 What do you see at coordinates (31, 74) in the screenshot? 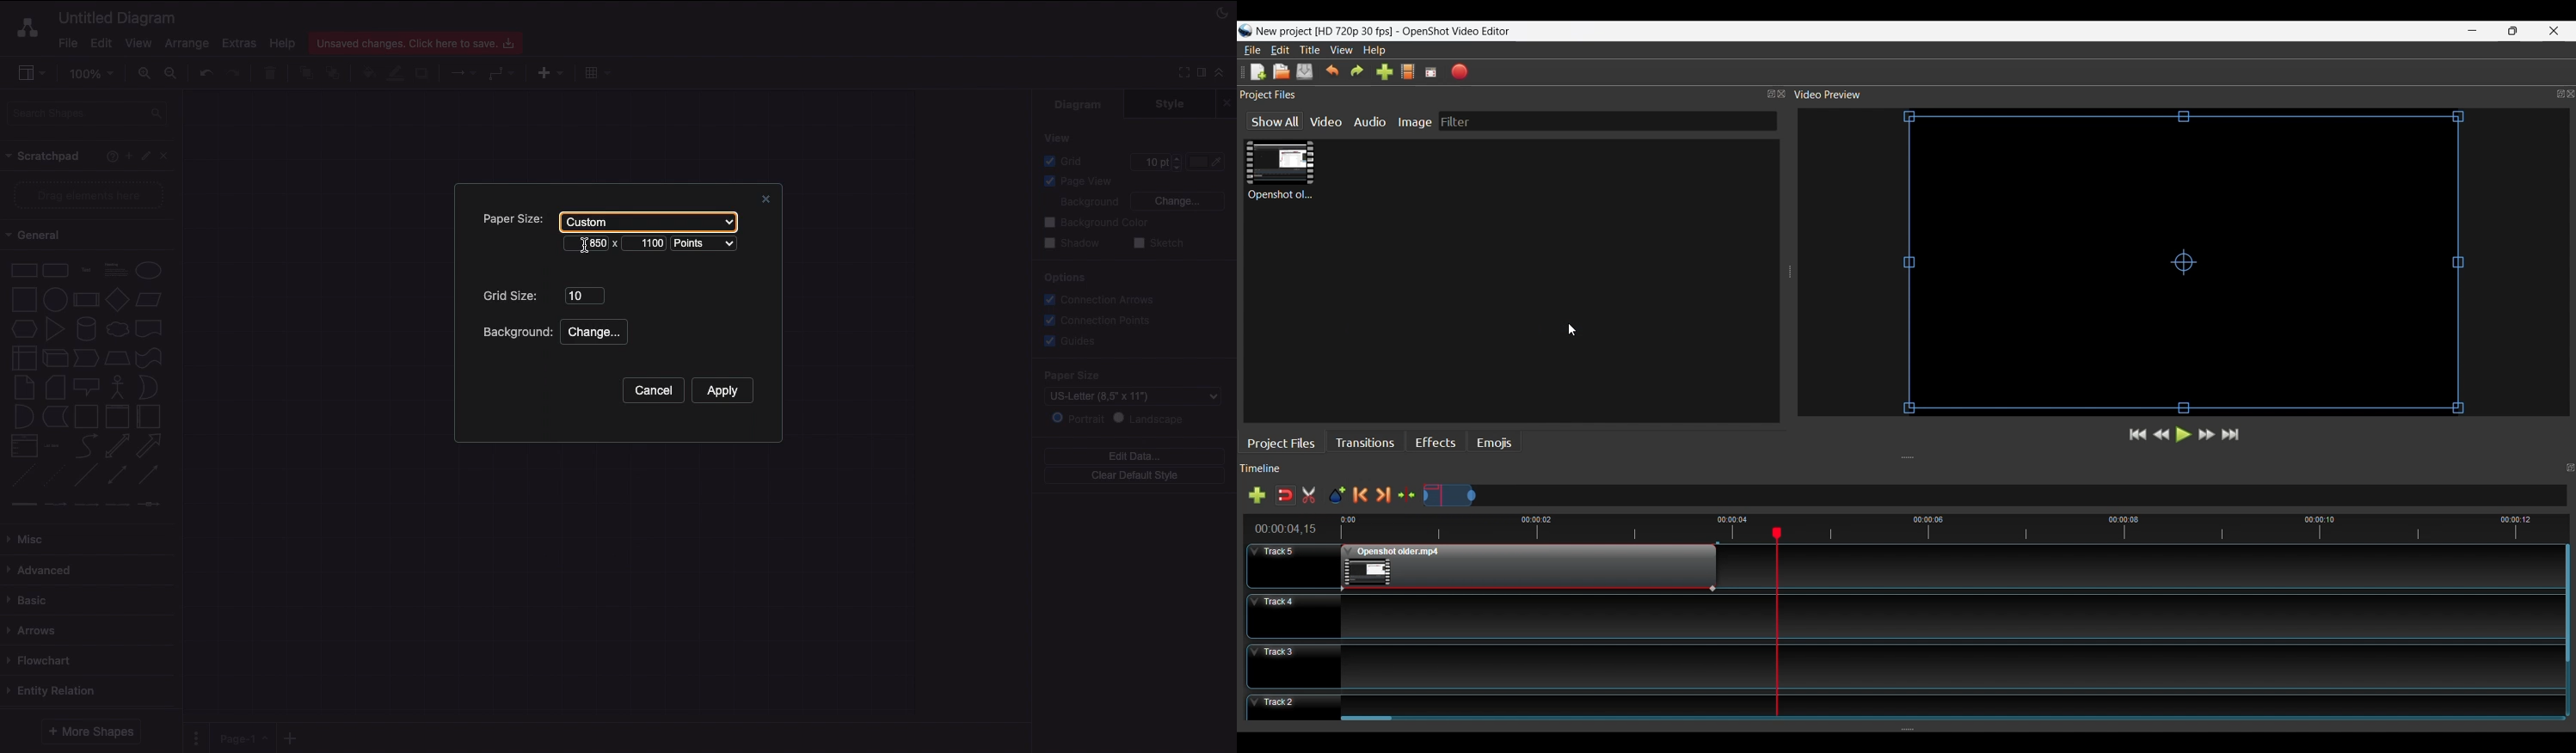
I see `Sidebar ` at bounding box center [31, 74].